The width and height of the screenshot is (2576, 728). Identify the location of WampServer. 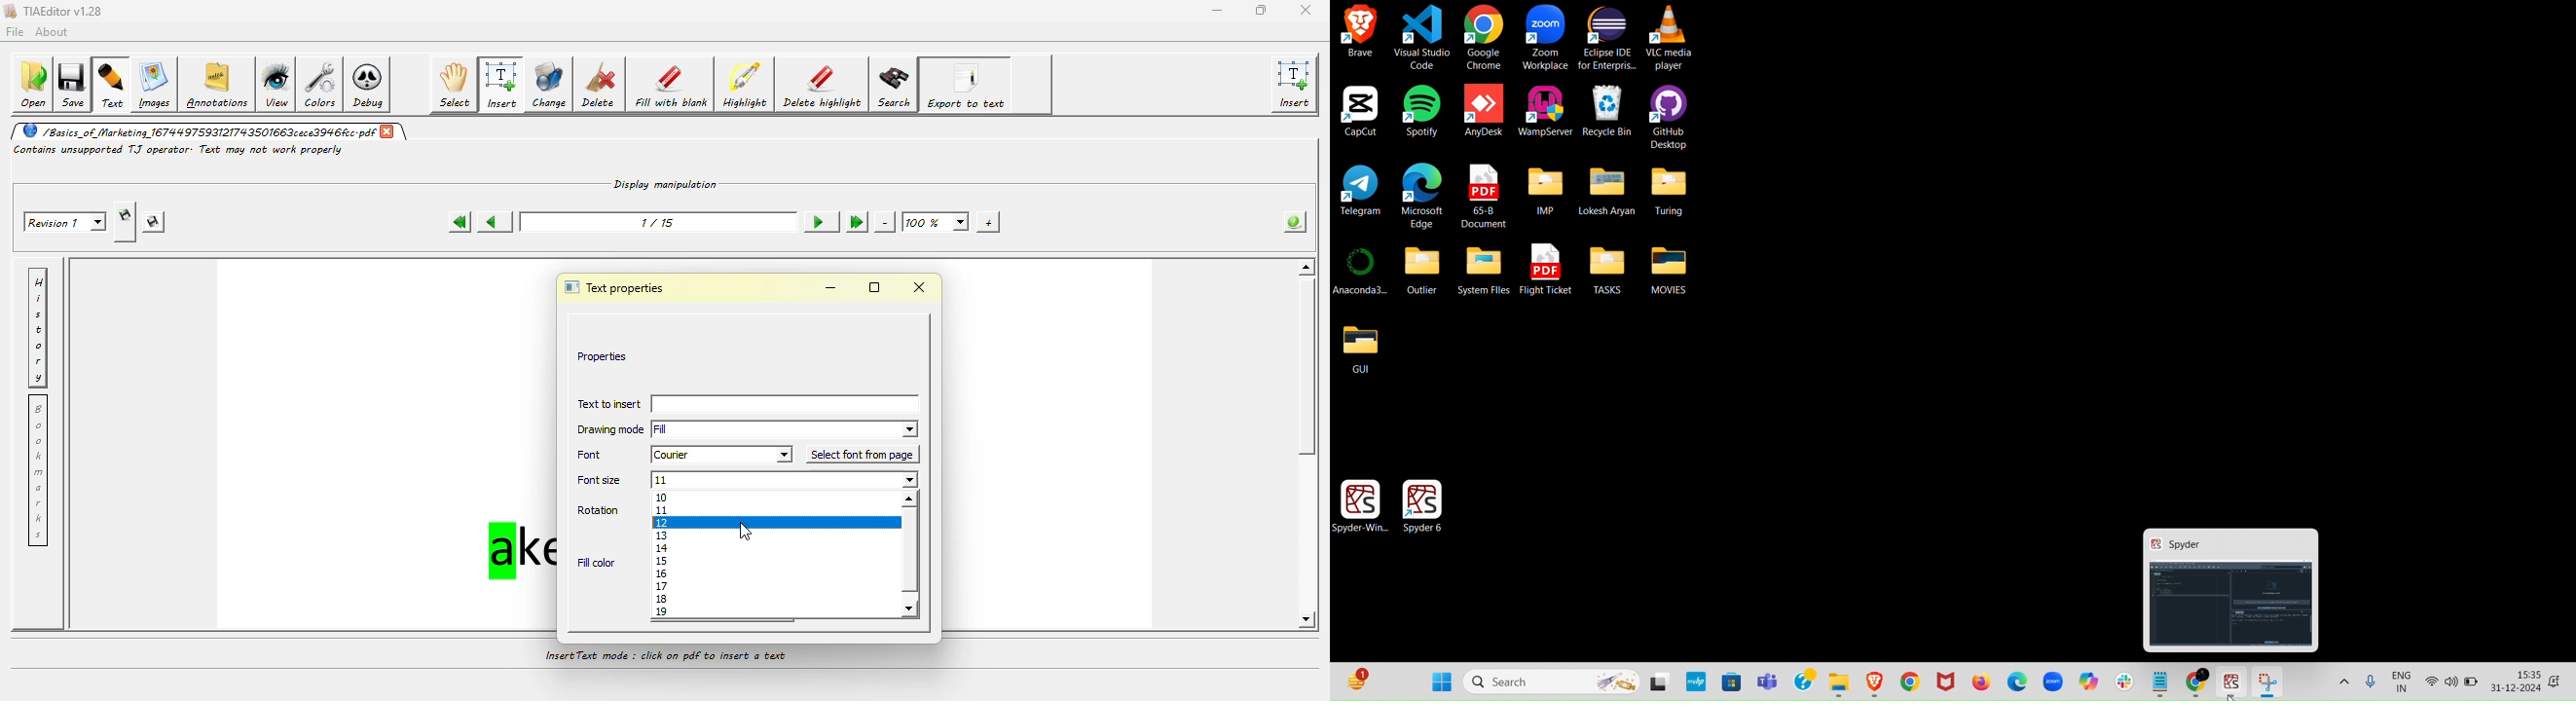
(1545, 110).